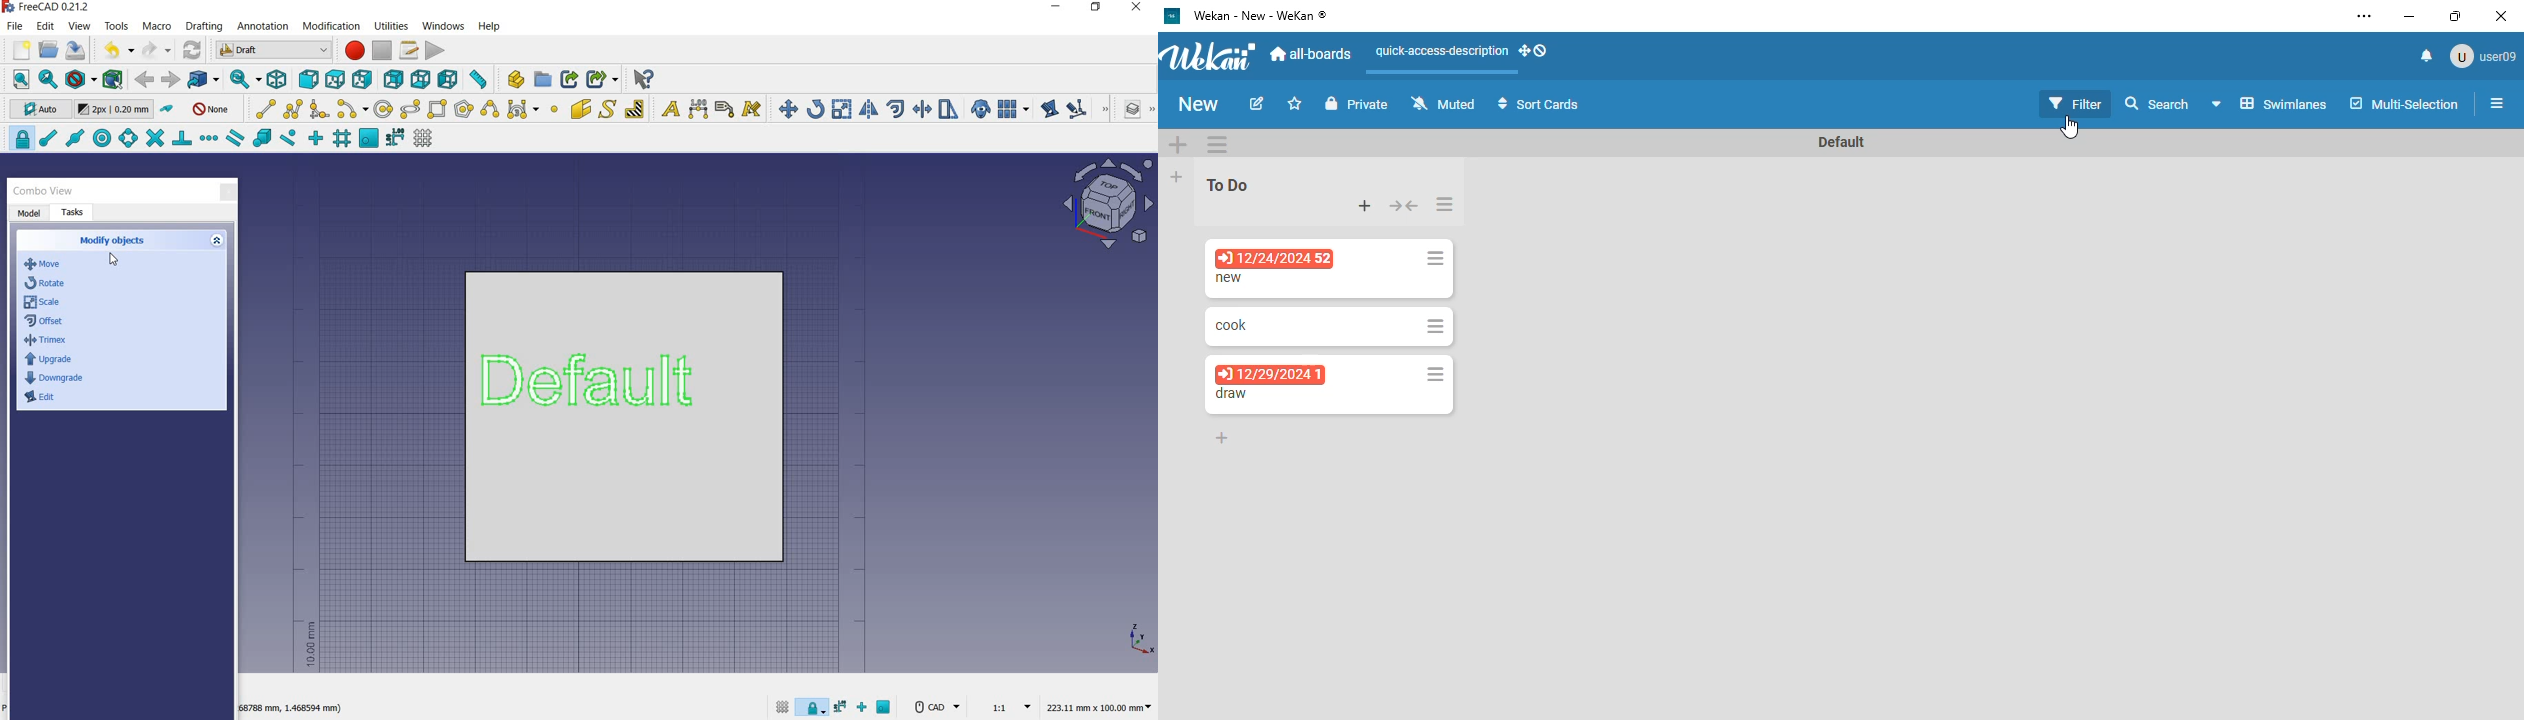 This screenshot has width=2548, height=728. What do you see at coordinates (979, 110) in the screenshot?
I see `create a clone` at bounding box center [979, 110].